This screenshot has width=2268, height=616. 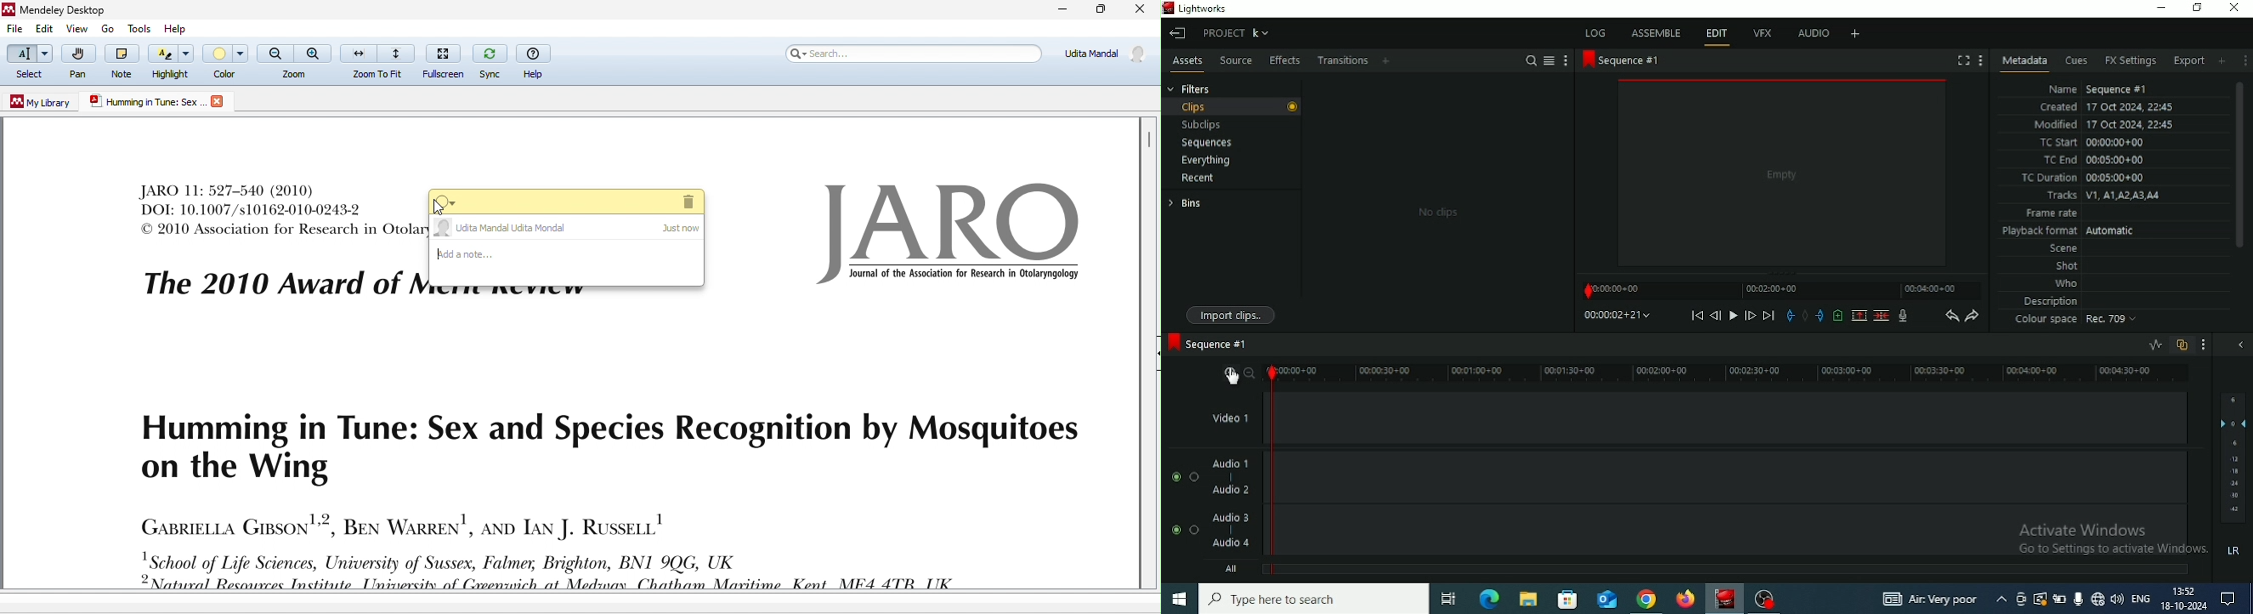 I want to click on Charging, plugged in, so click(x=2059, y=599).